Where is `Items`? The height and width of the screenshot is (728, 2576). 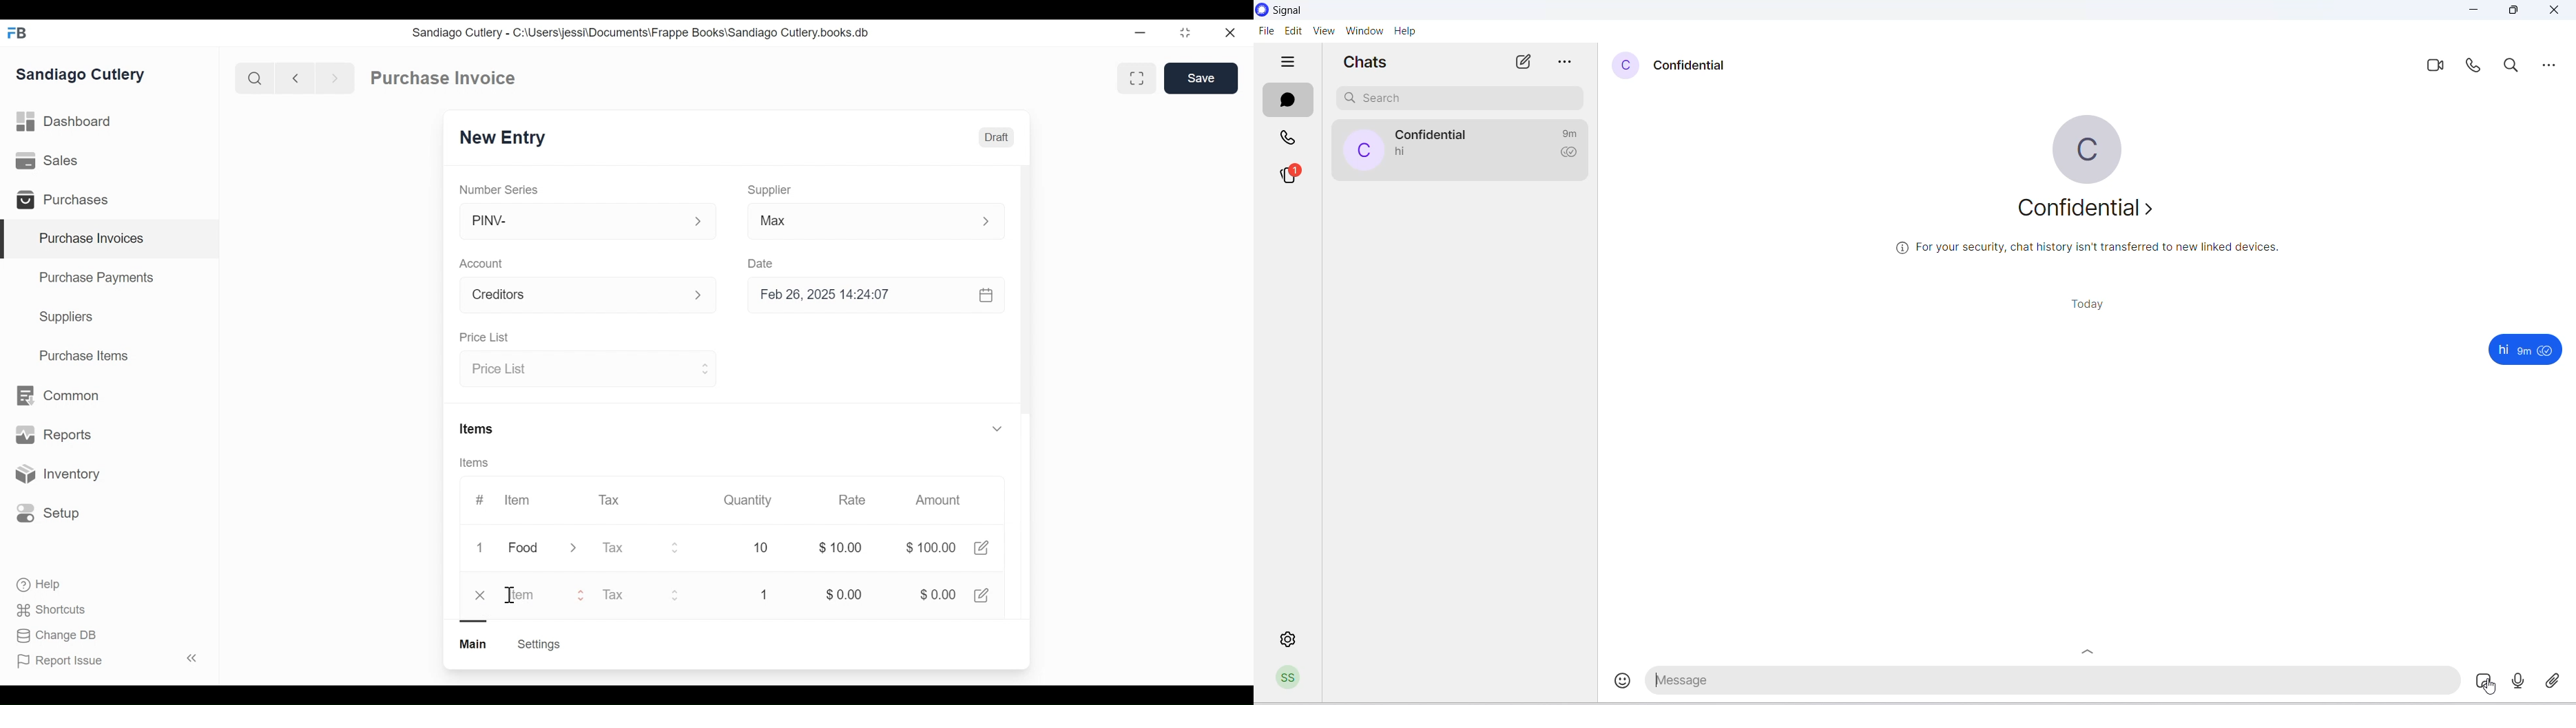
Items is located at coordinates (479, 463).